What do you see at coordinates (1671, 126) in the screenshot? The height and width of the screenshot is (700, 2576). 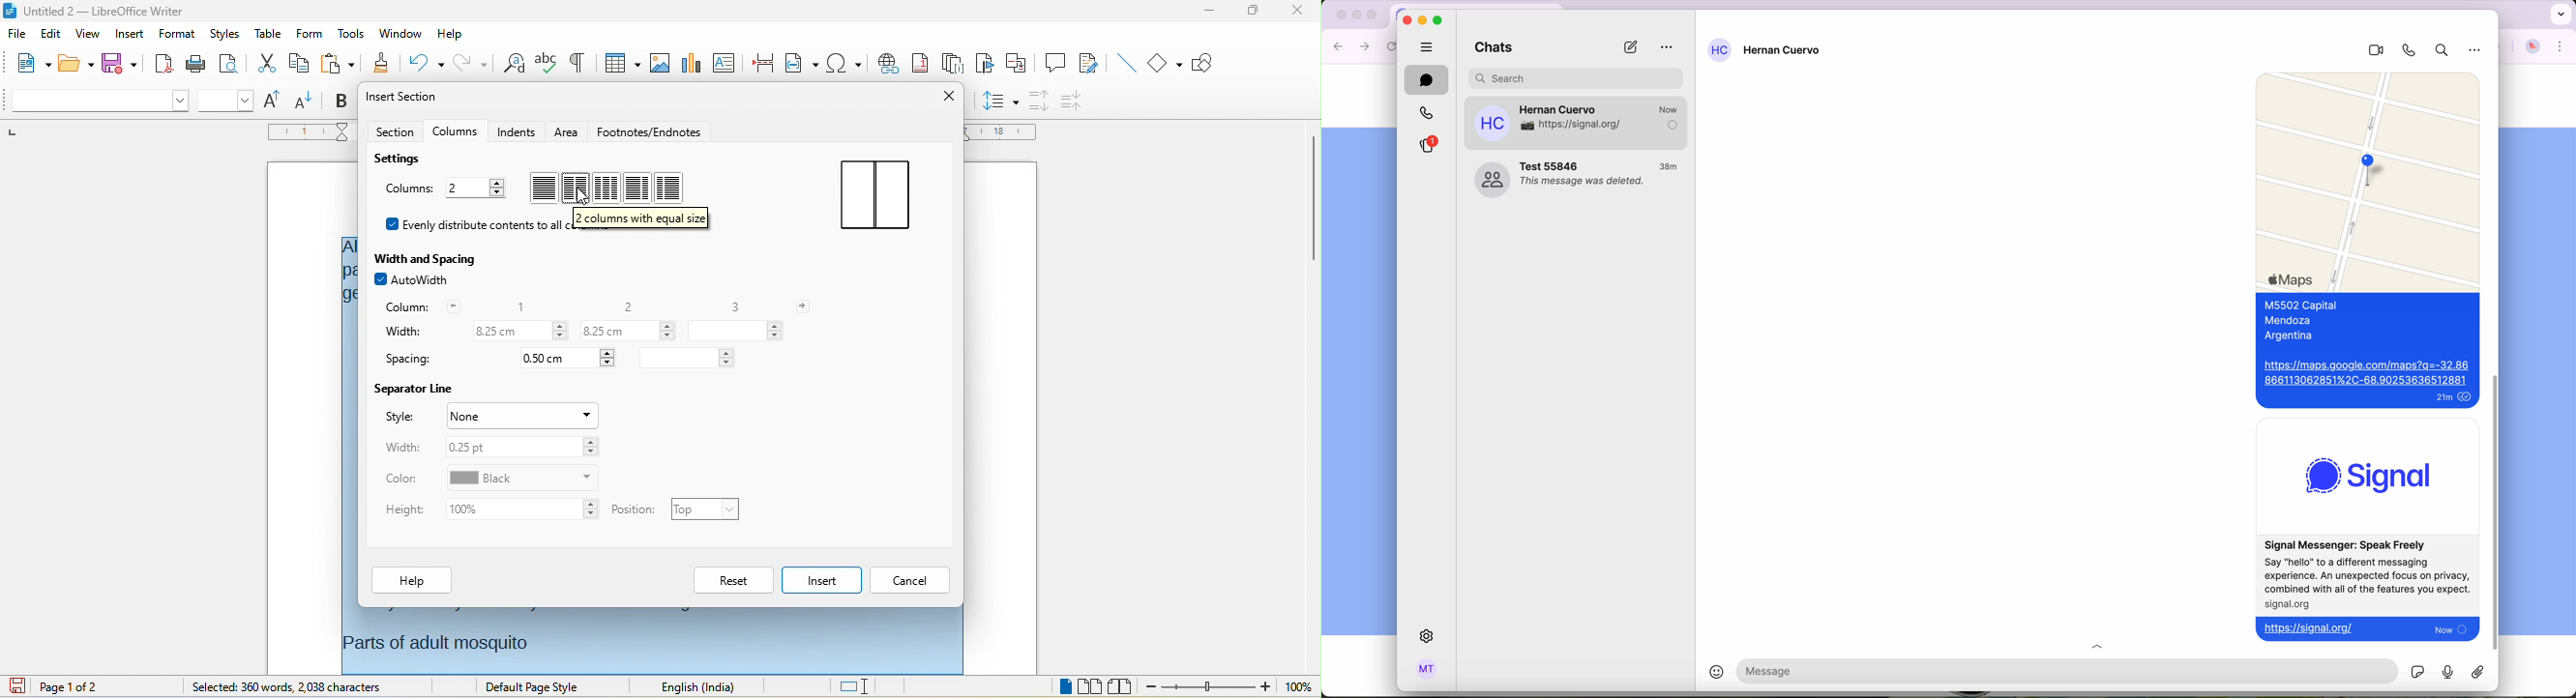 I see `delivered` at bounding box center [1671, 126].